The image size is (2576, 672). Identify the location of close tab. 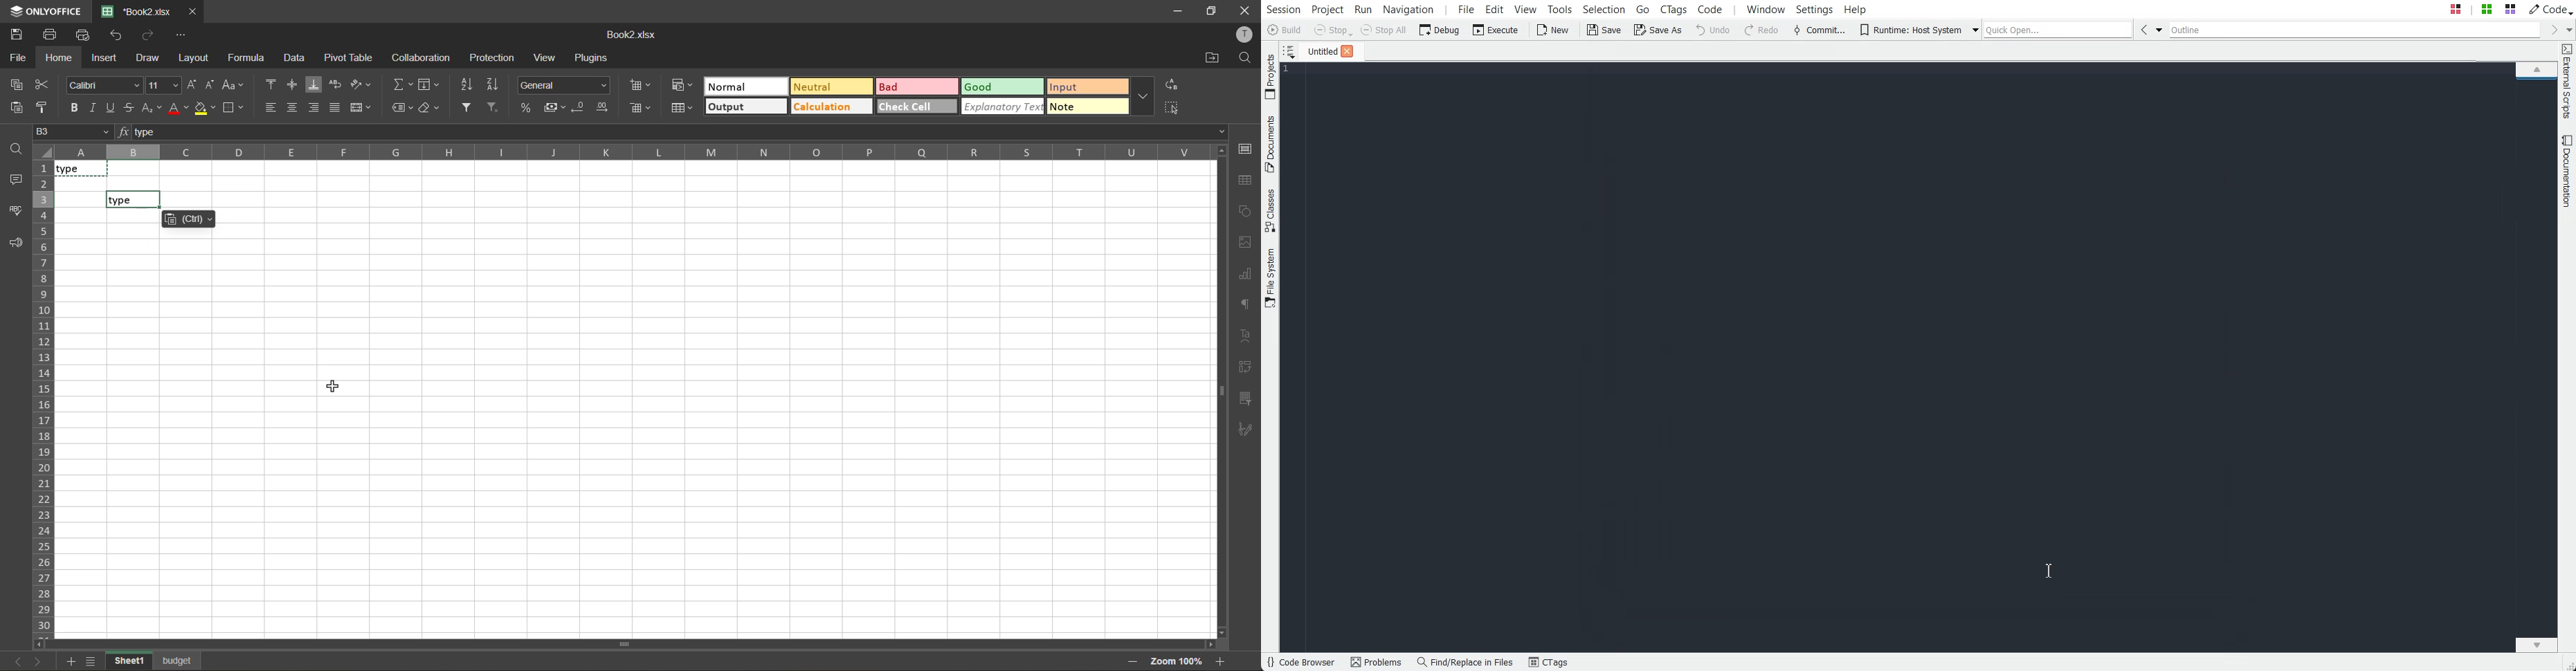
(190, 12).